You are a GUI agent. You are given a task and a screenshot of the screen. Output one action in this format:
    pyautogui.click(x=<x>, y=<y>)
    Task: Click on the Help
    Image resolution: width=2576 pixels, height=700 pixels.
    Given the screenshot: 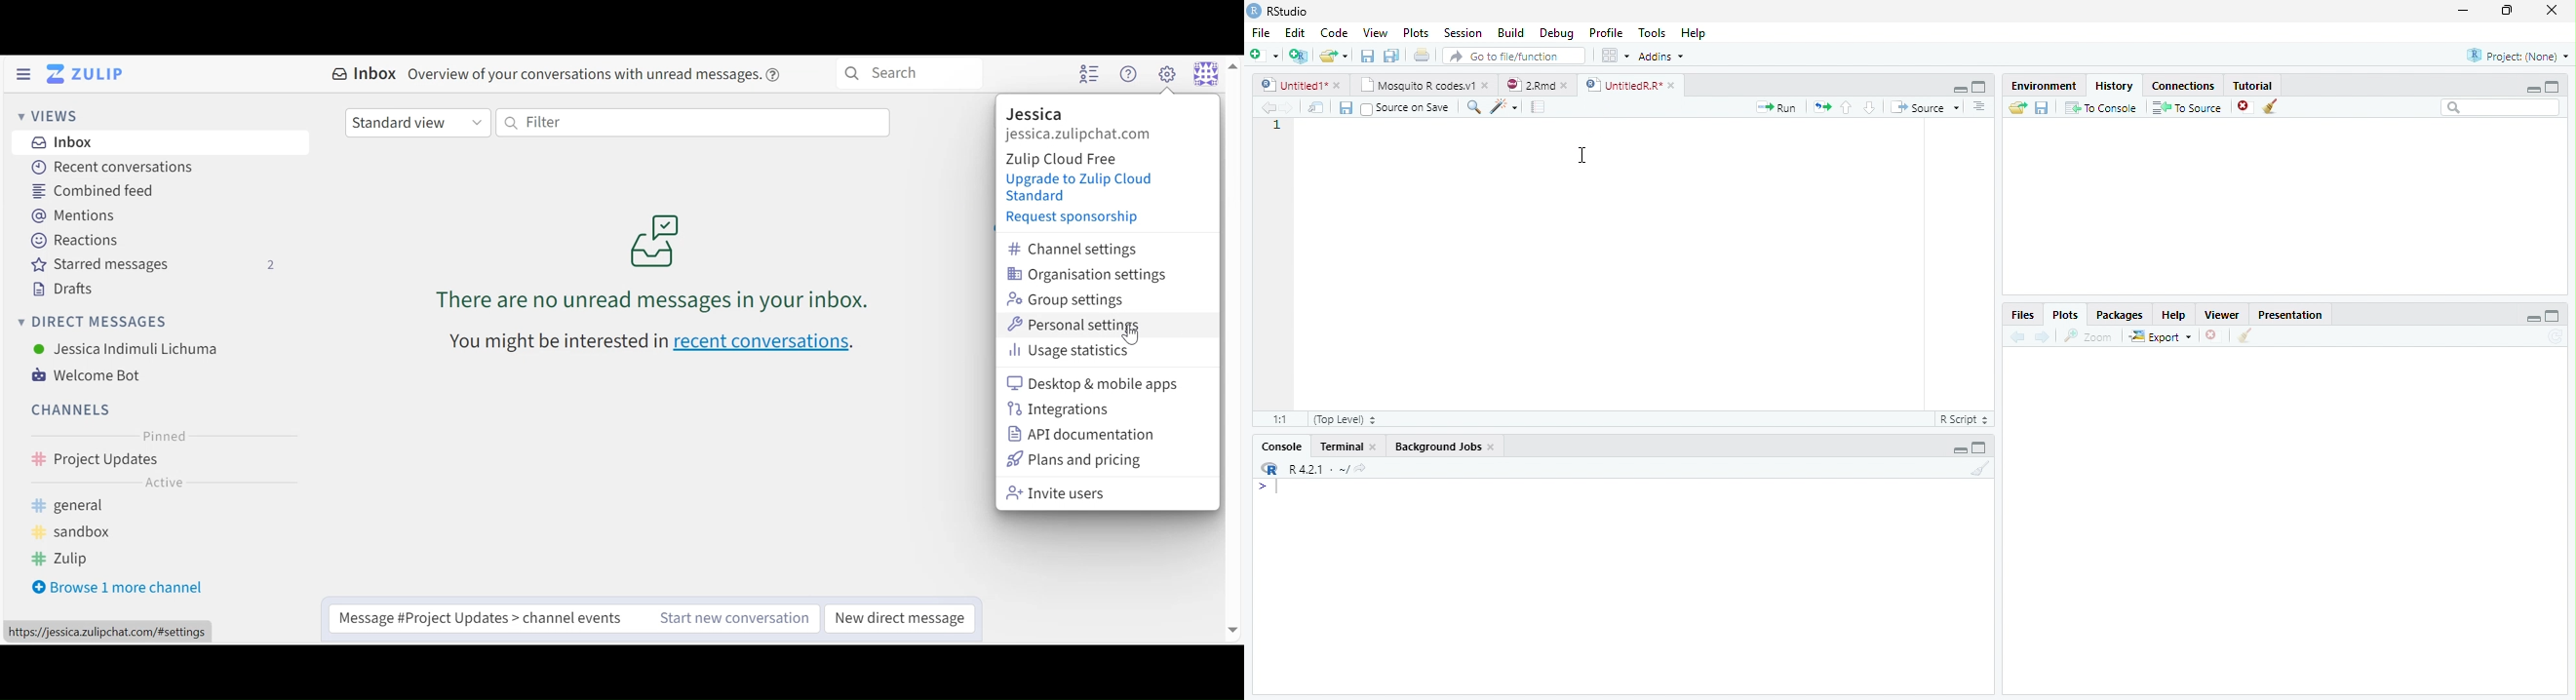 What is the action you would take?
    pyautogui.click(x=1693, y=32)
    